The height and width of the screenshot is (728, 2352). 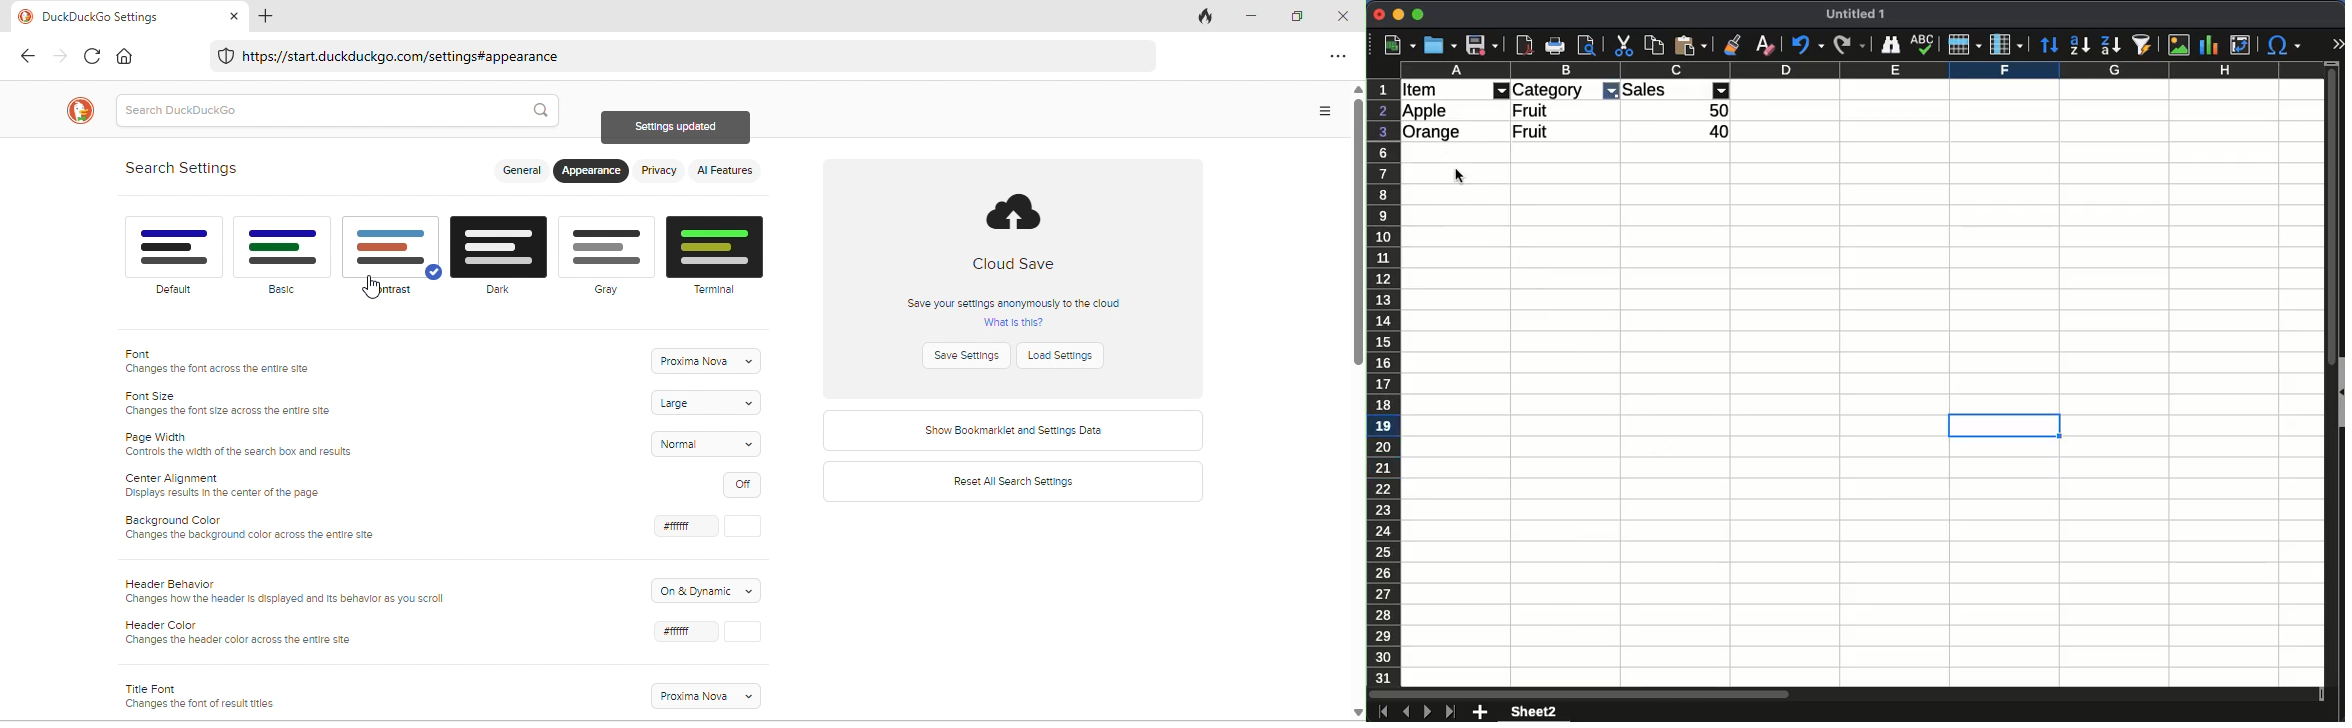 I want to click on save settings, so click(x=970, y=355).